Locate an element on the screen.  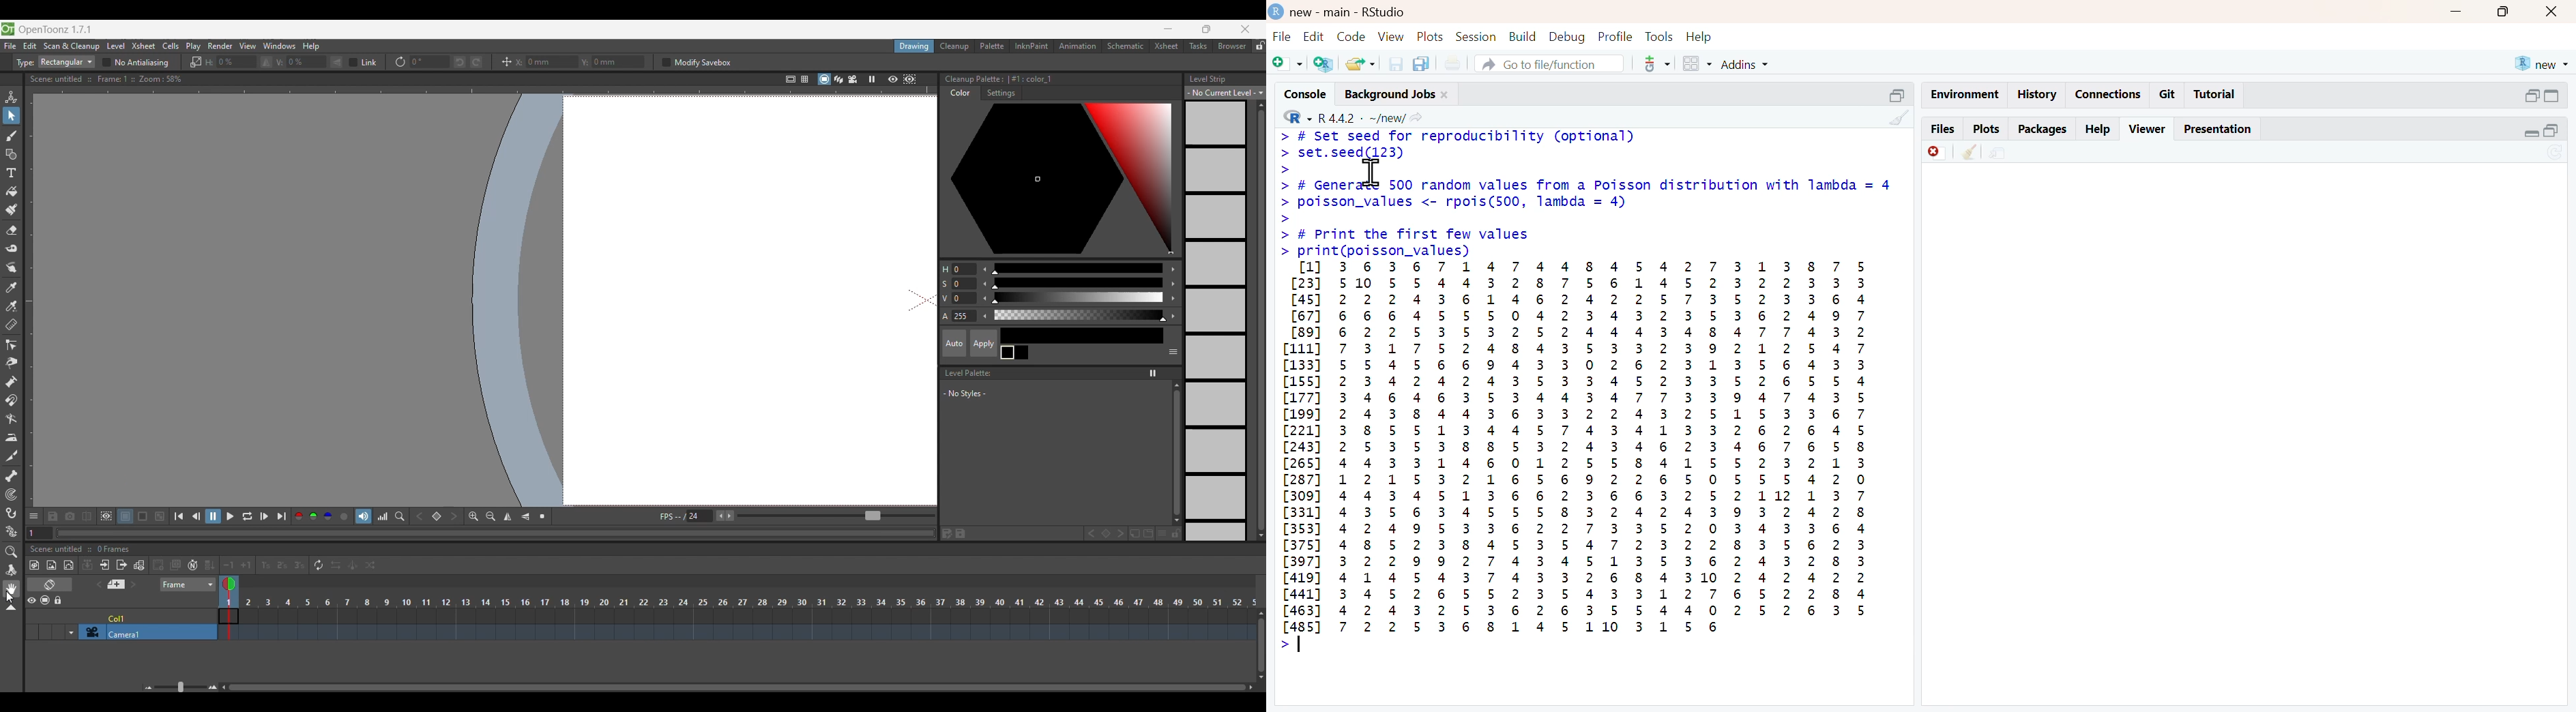
viewer is located at coordinates (2149, 129).